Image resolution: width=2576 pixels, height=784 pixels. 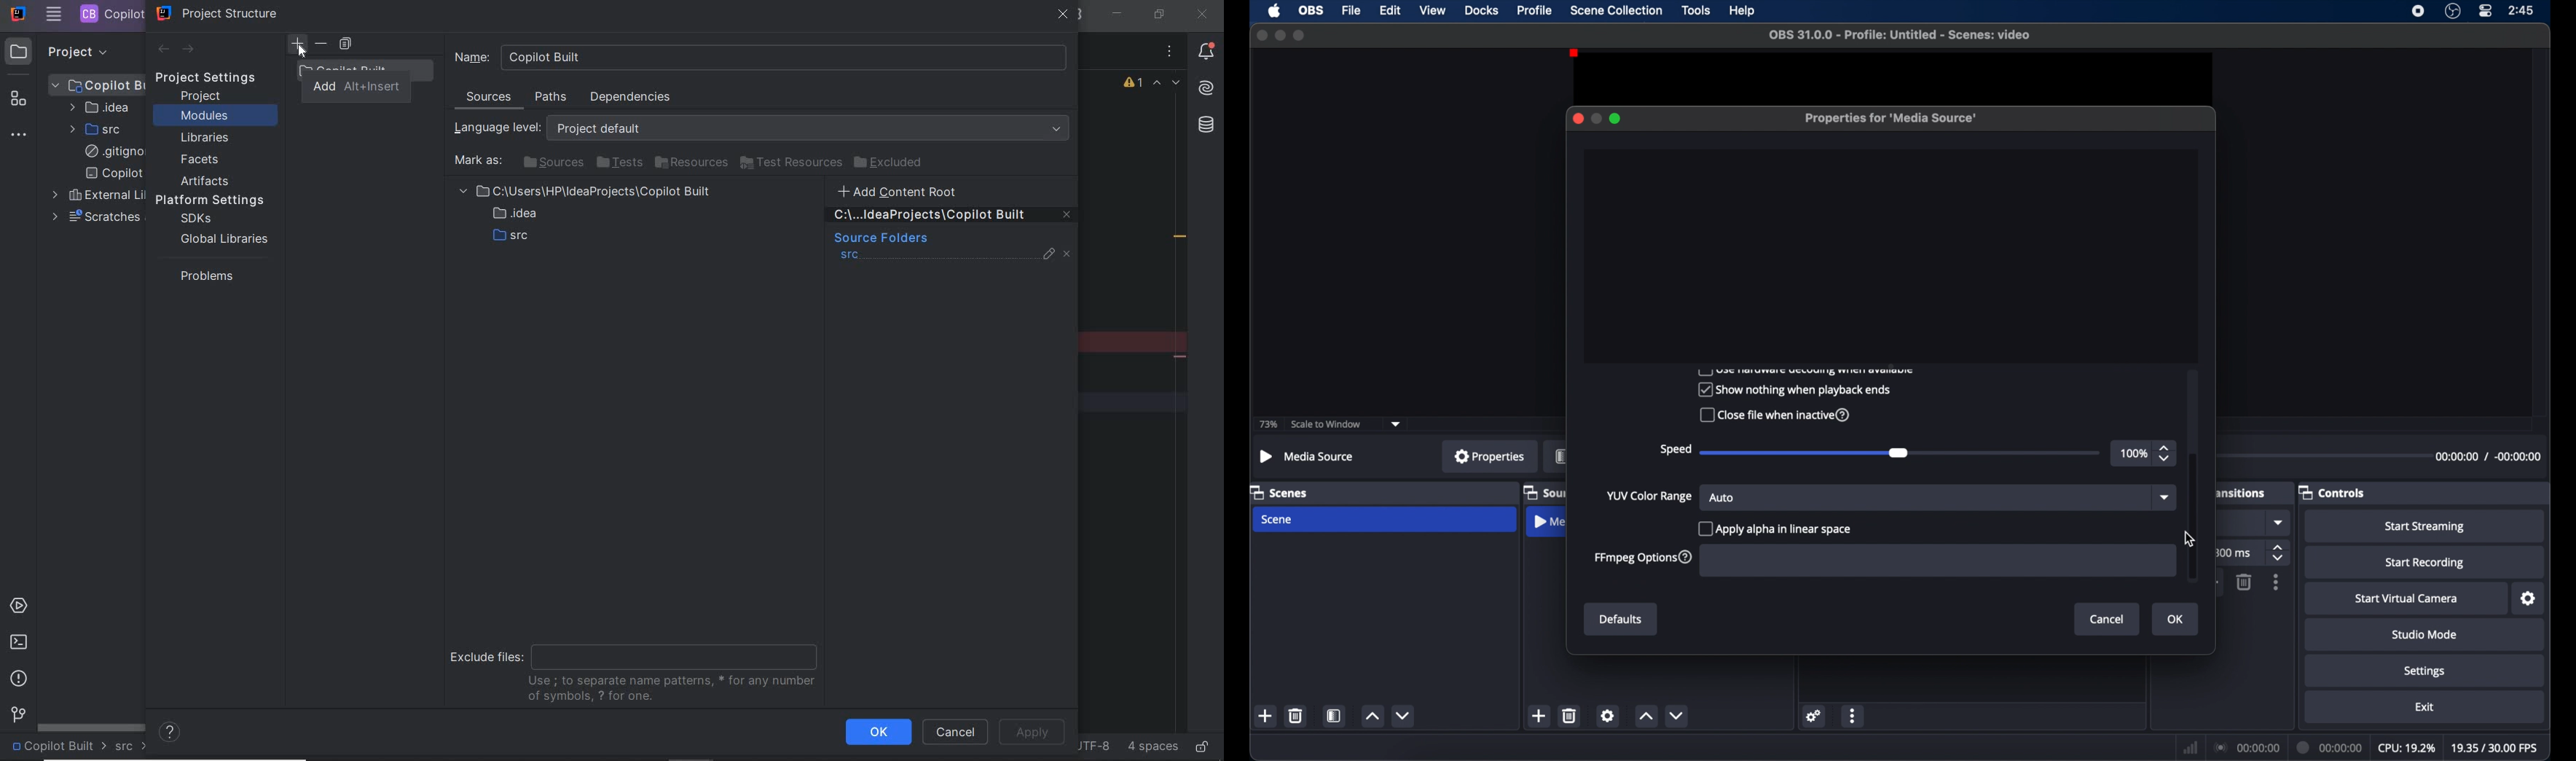 What do you see at coordinates (1696, 10) in the screenshot?
I see `tools` at bounding box center [1696, 10].